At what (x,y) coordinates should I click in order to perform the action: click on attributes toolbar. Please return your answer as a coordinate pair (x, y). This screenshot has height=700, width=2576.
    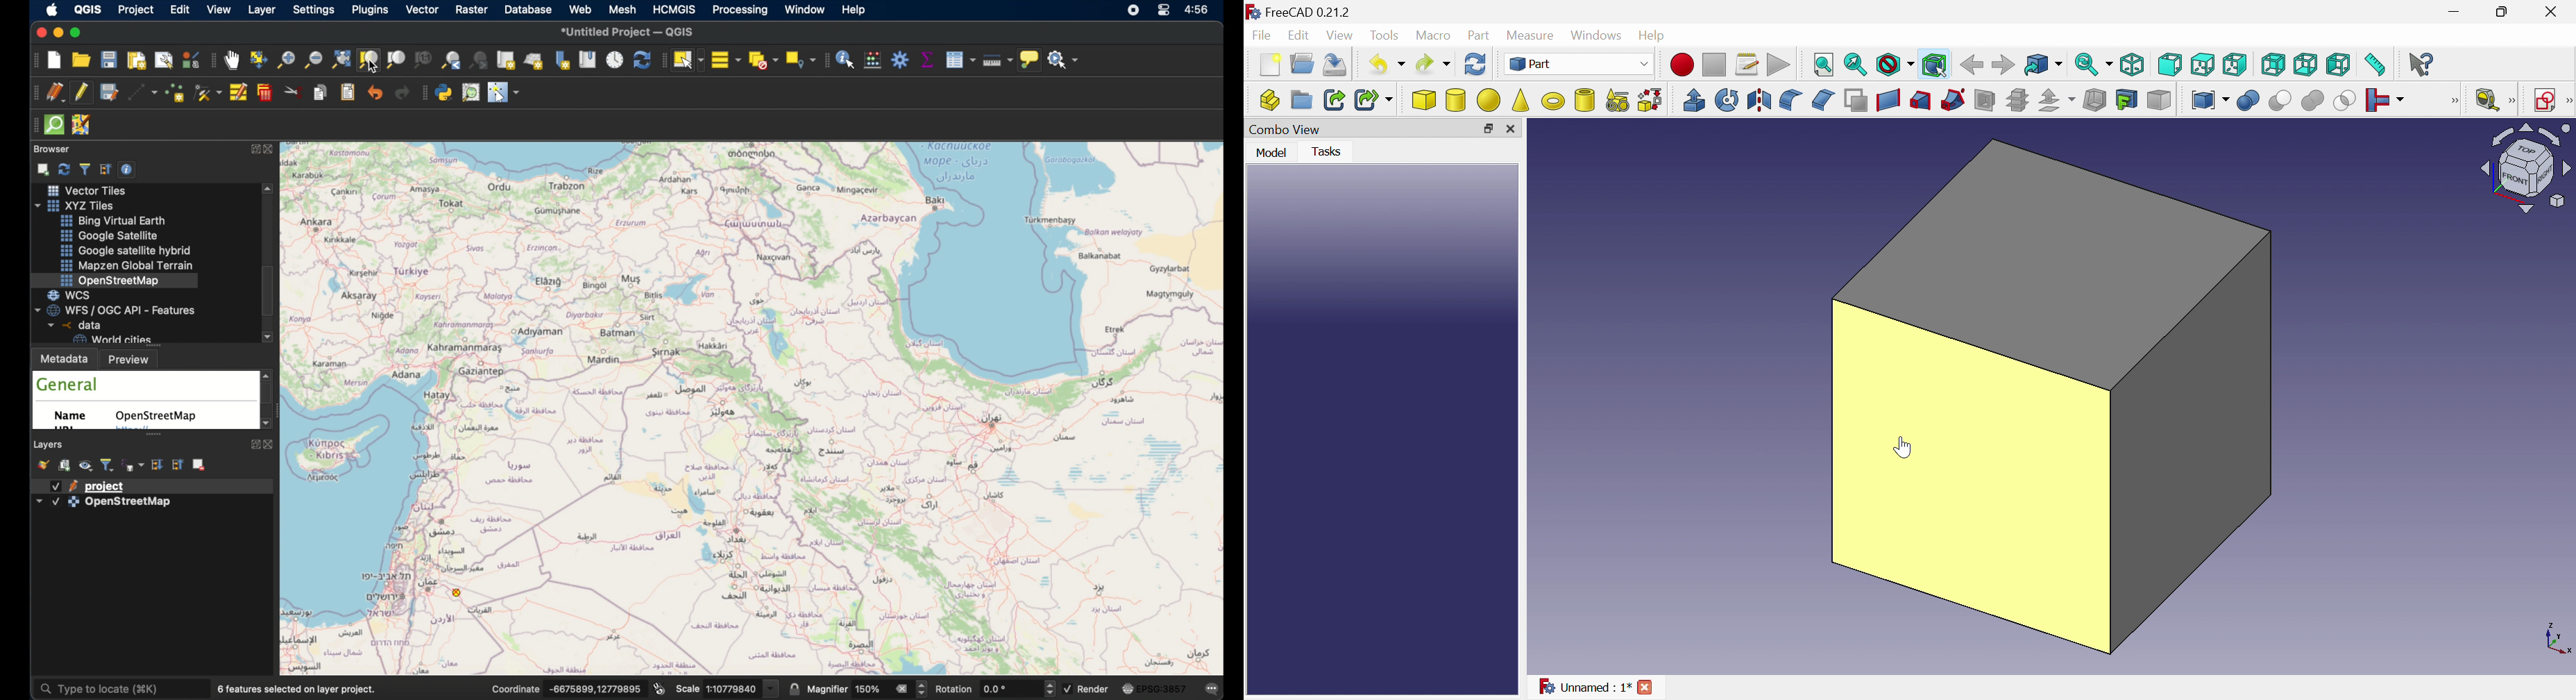
    Looking at the image, I should click on (825, 60).